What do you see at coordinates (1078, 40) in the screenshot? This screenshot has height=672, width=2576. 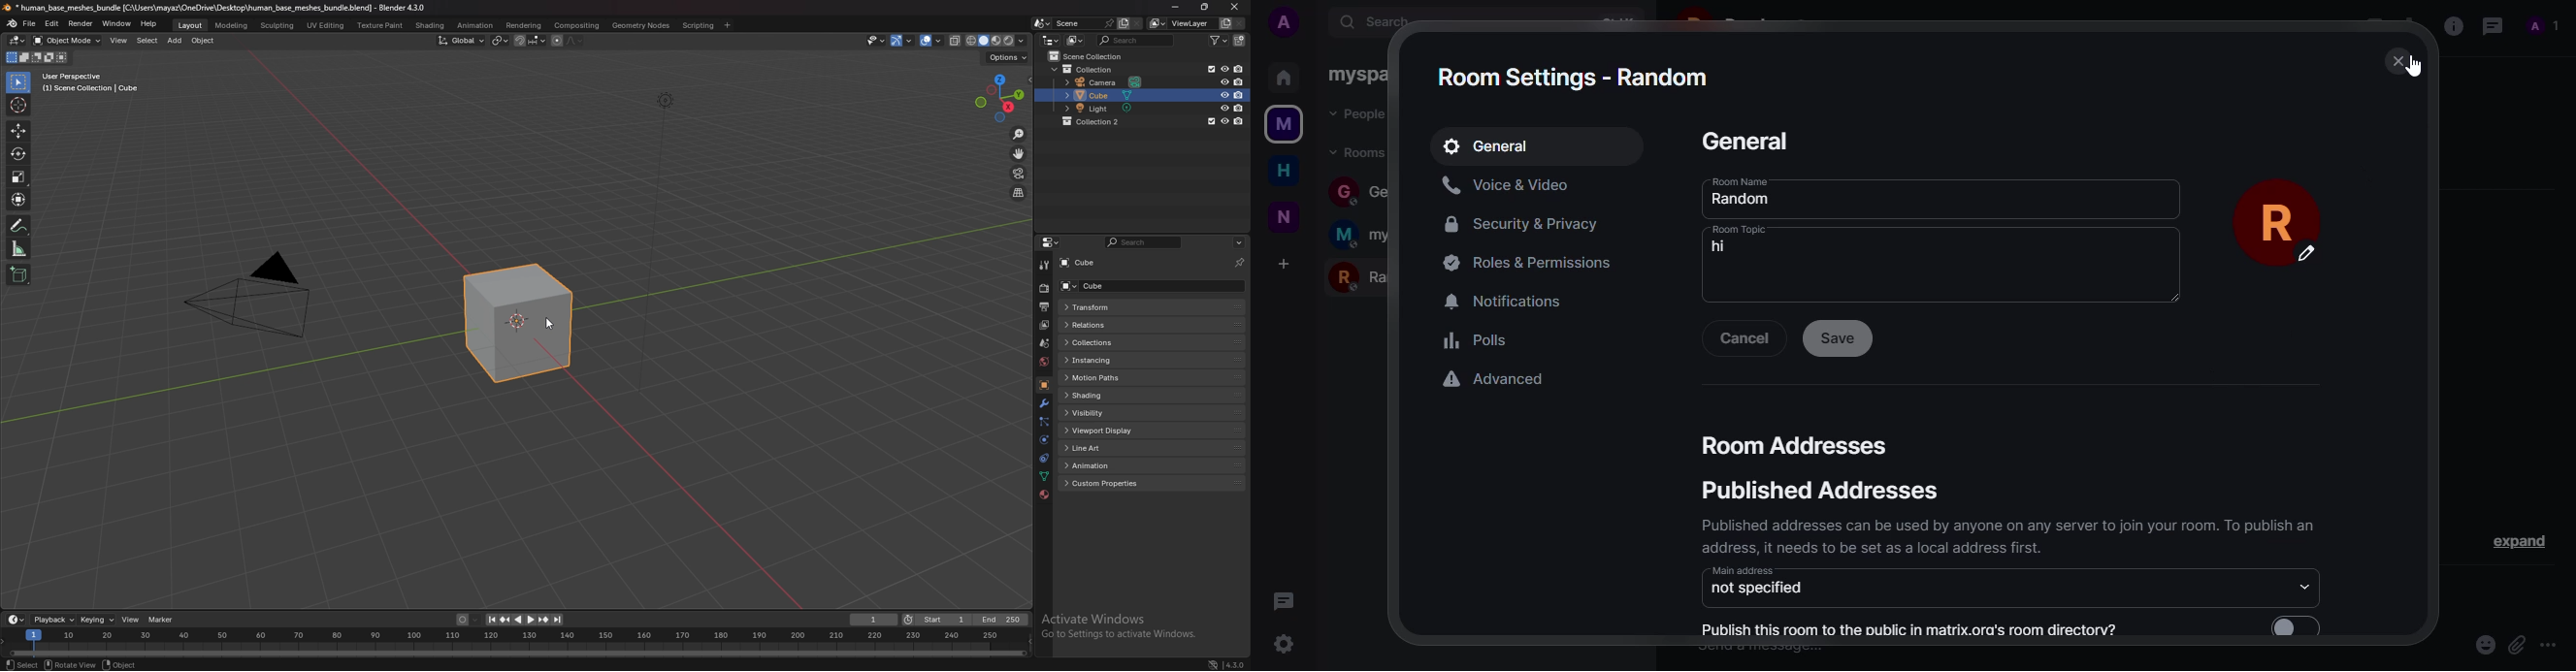 I see `display mode` at bounding box center [1078, 40].